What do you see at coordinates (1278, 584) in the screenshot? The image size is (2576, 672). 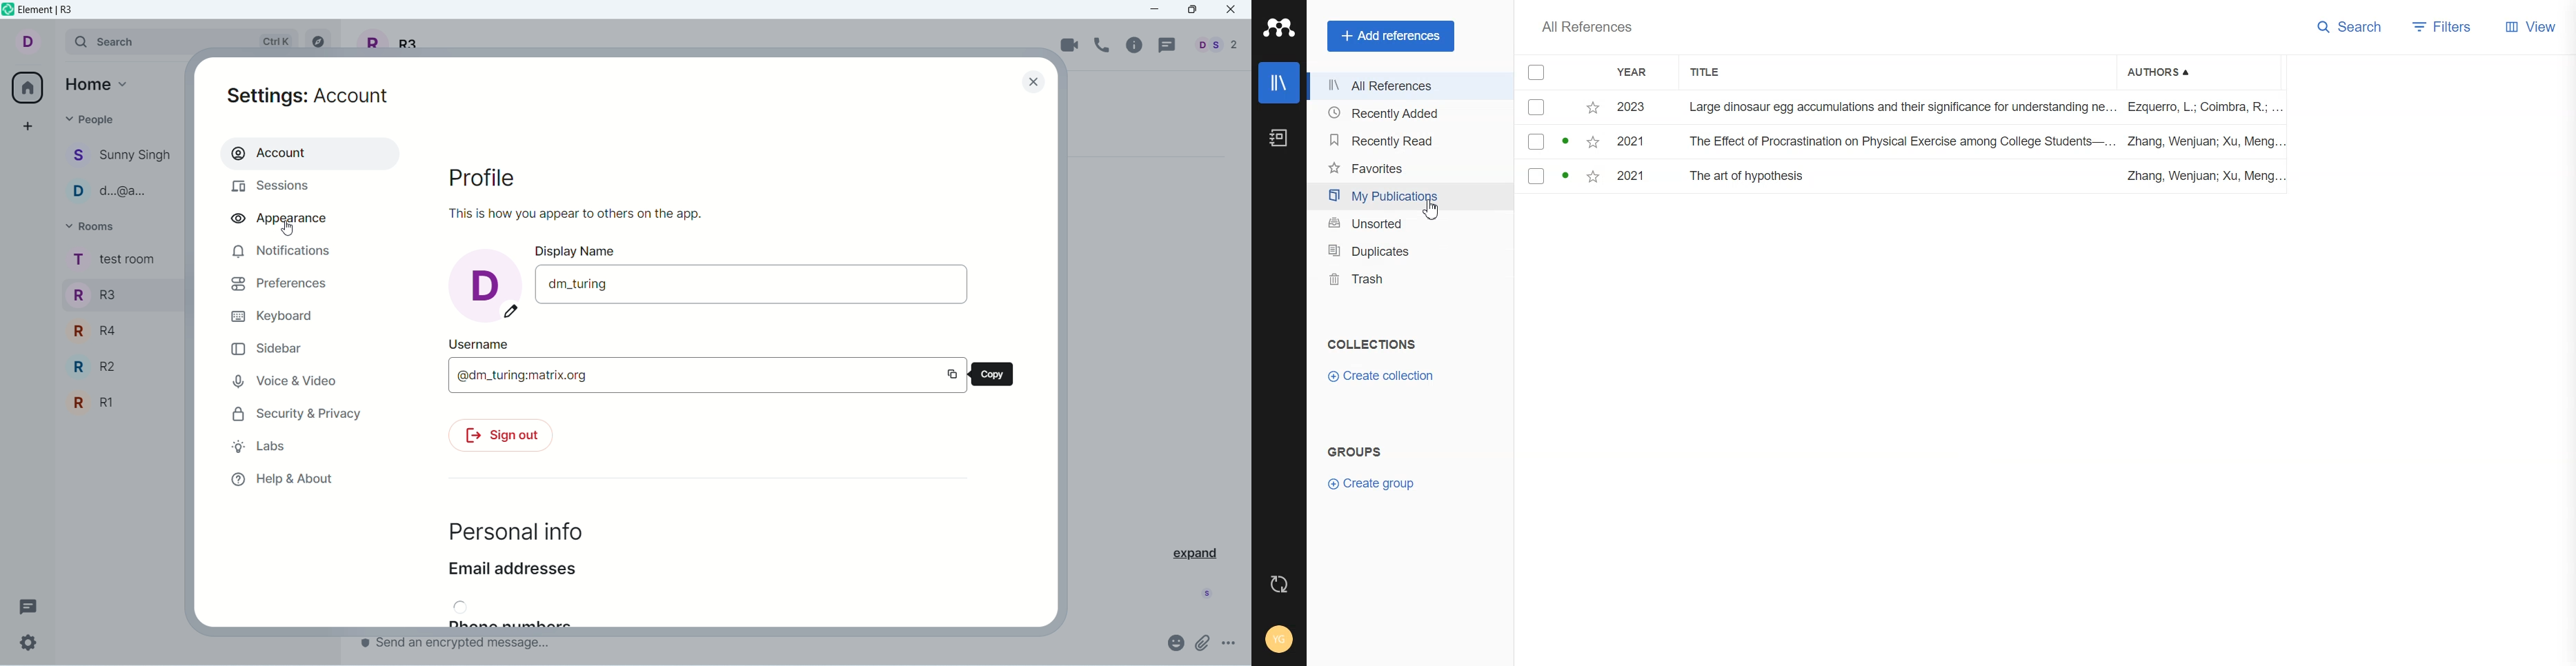 I see `Auto sync` at bounding box center [1278, 584].